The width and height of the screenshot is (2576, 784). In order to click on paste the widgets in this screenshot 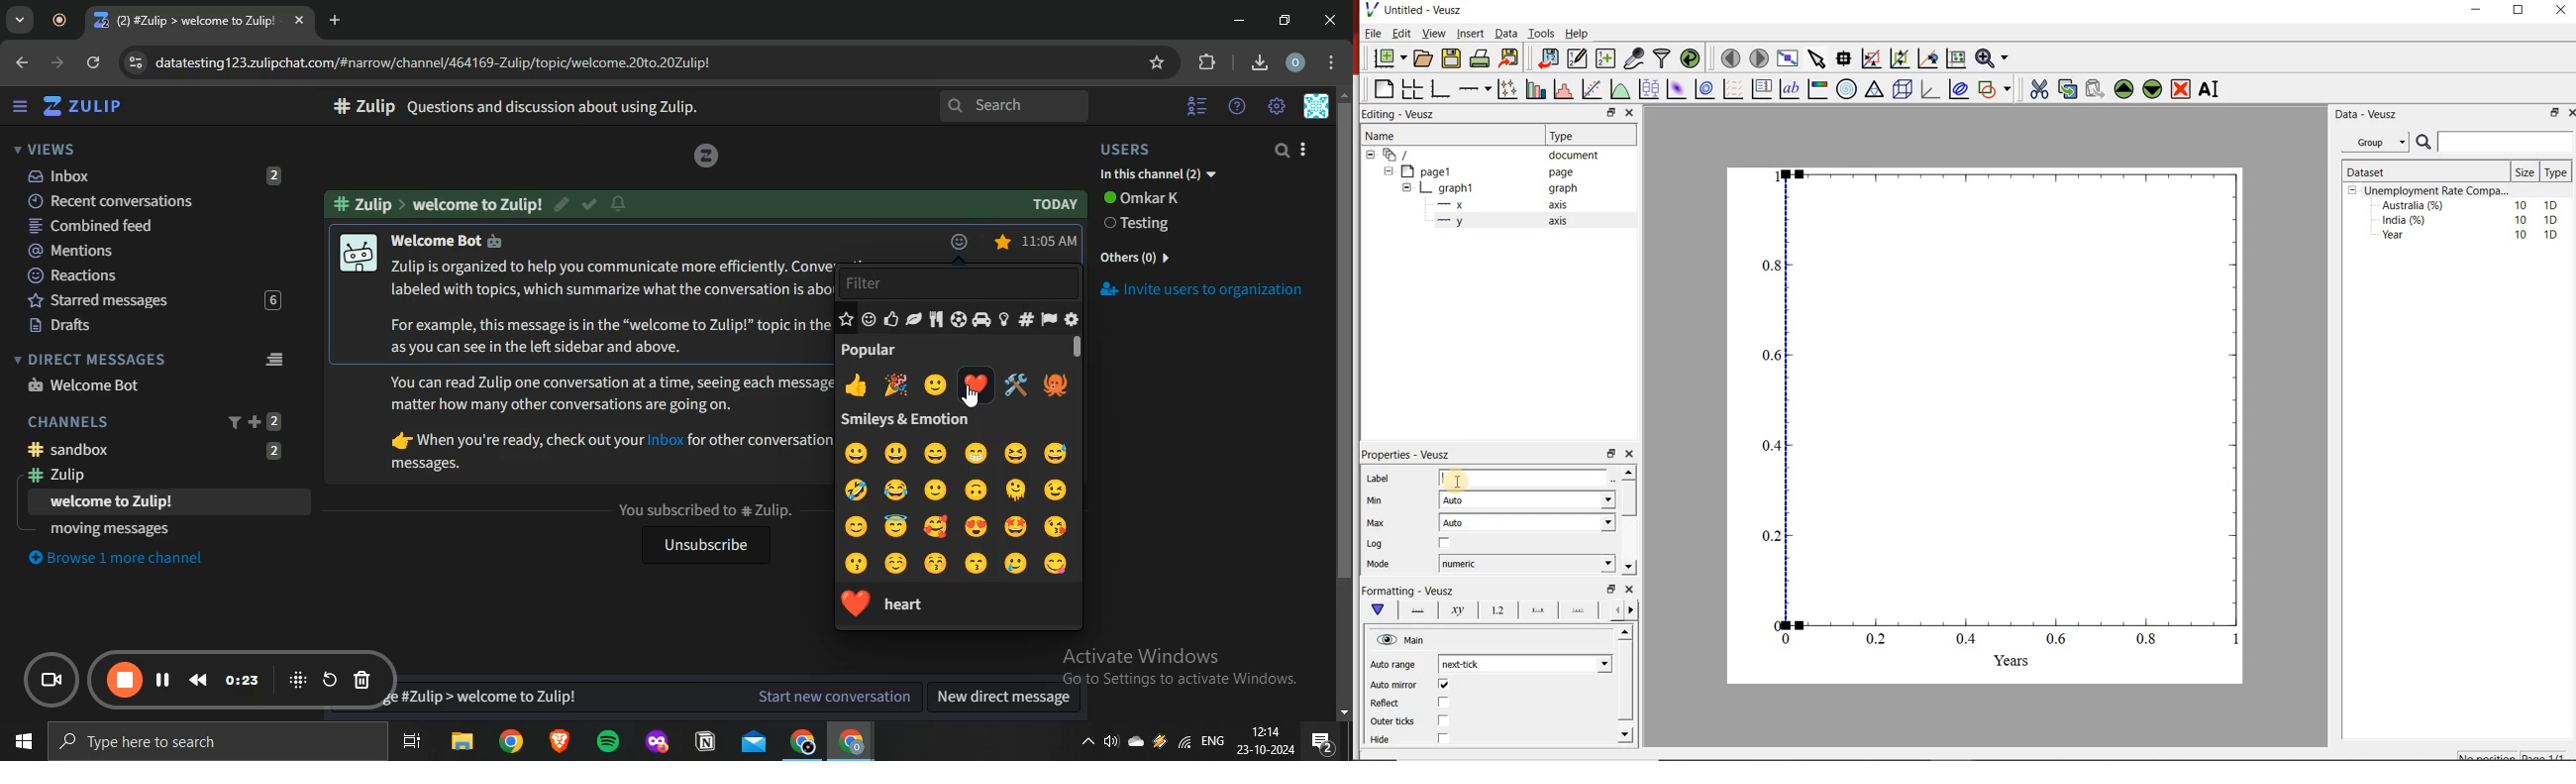, I will do `click(2096, 89)`.